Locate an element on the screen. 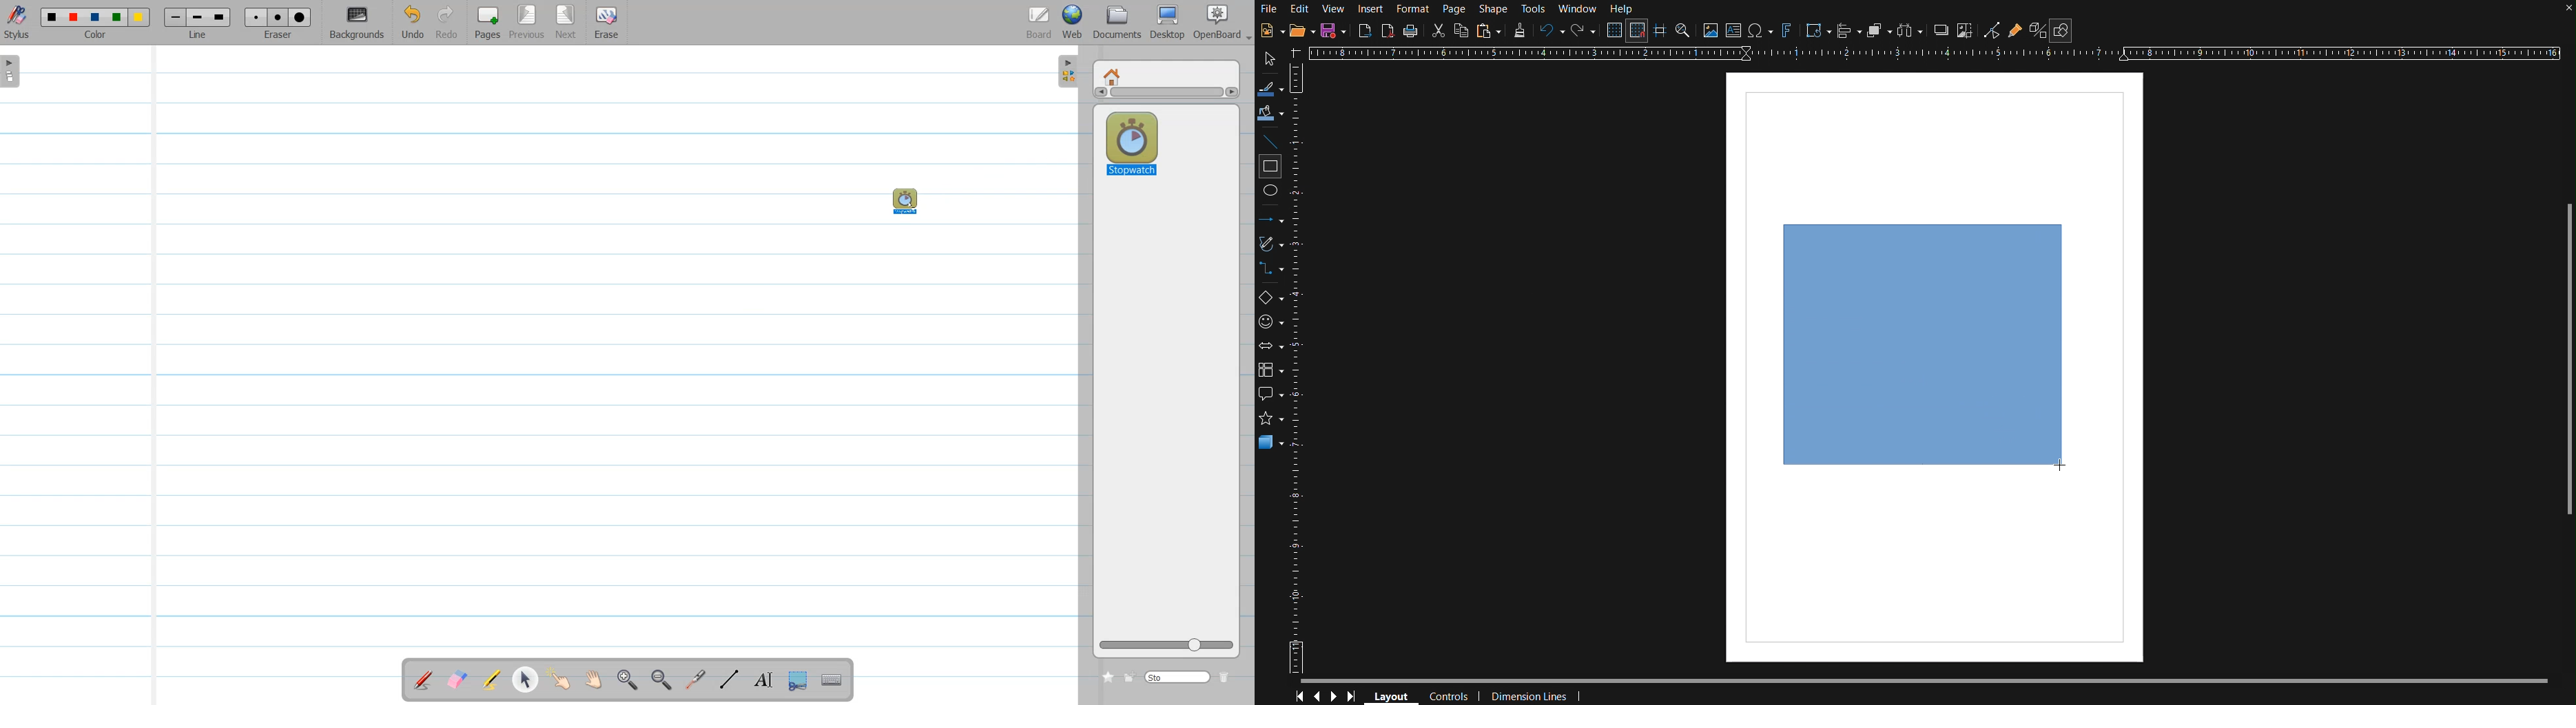 The width and height of the screenshot is (2576, 728). New is located at coordinates (1271, 30).